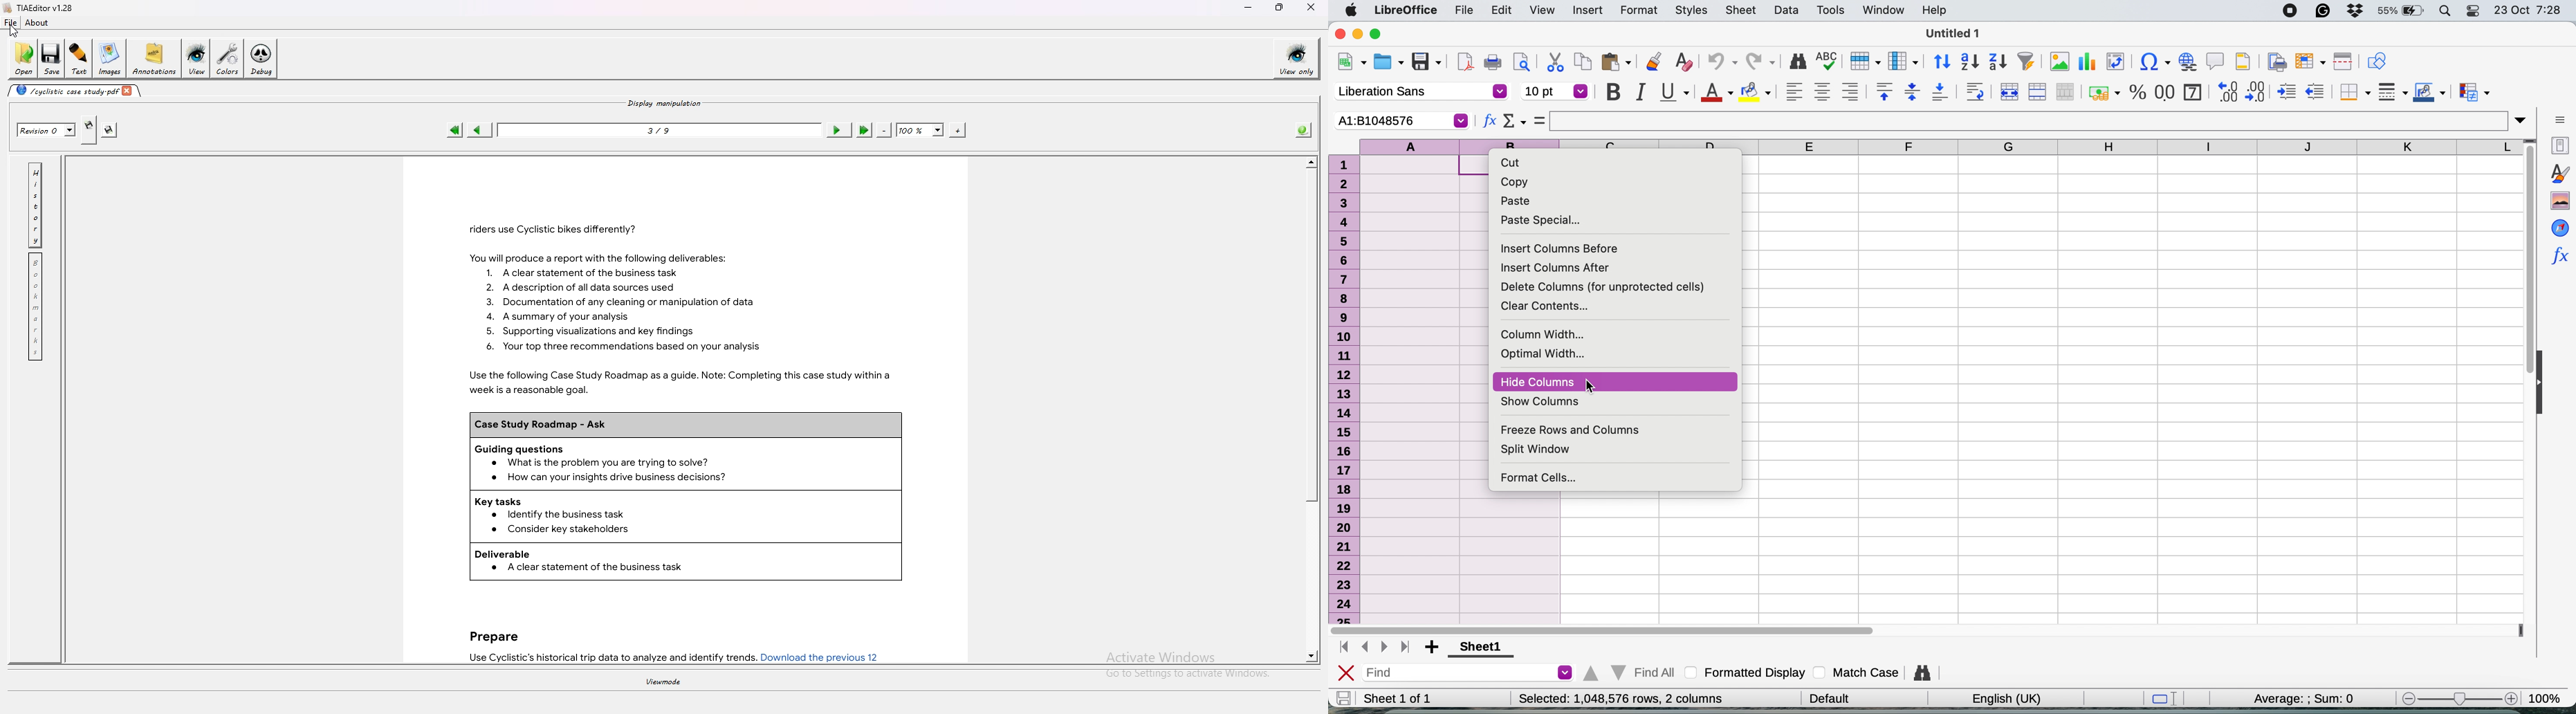 This screenshot has height=728, width=2576. Describe the element at coordinates (2354, 12) in the screenshot. I see `dropbox` at that location.